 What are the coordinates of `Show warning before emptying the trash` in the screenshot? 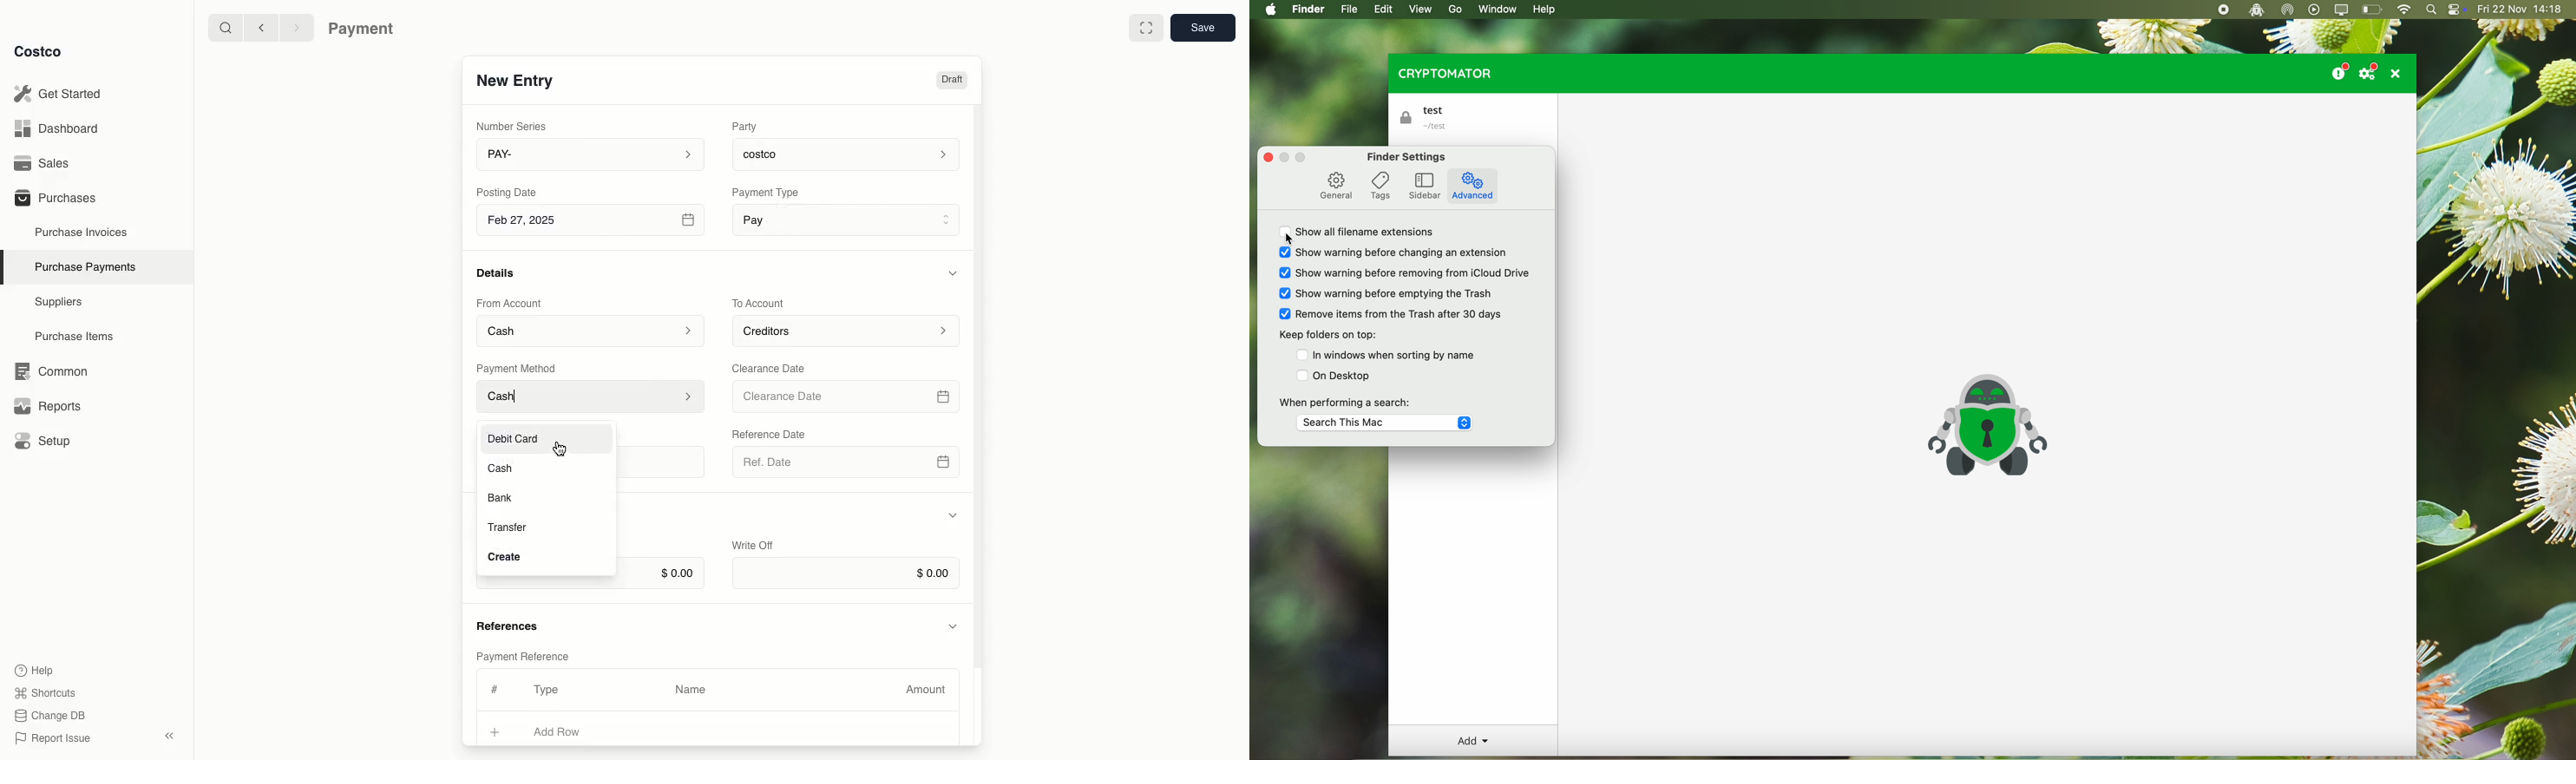 It's located at (1386, 292).